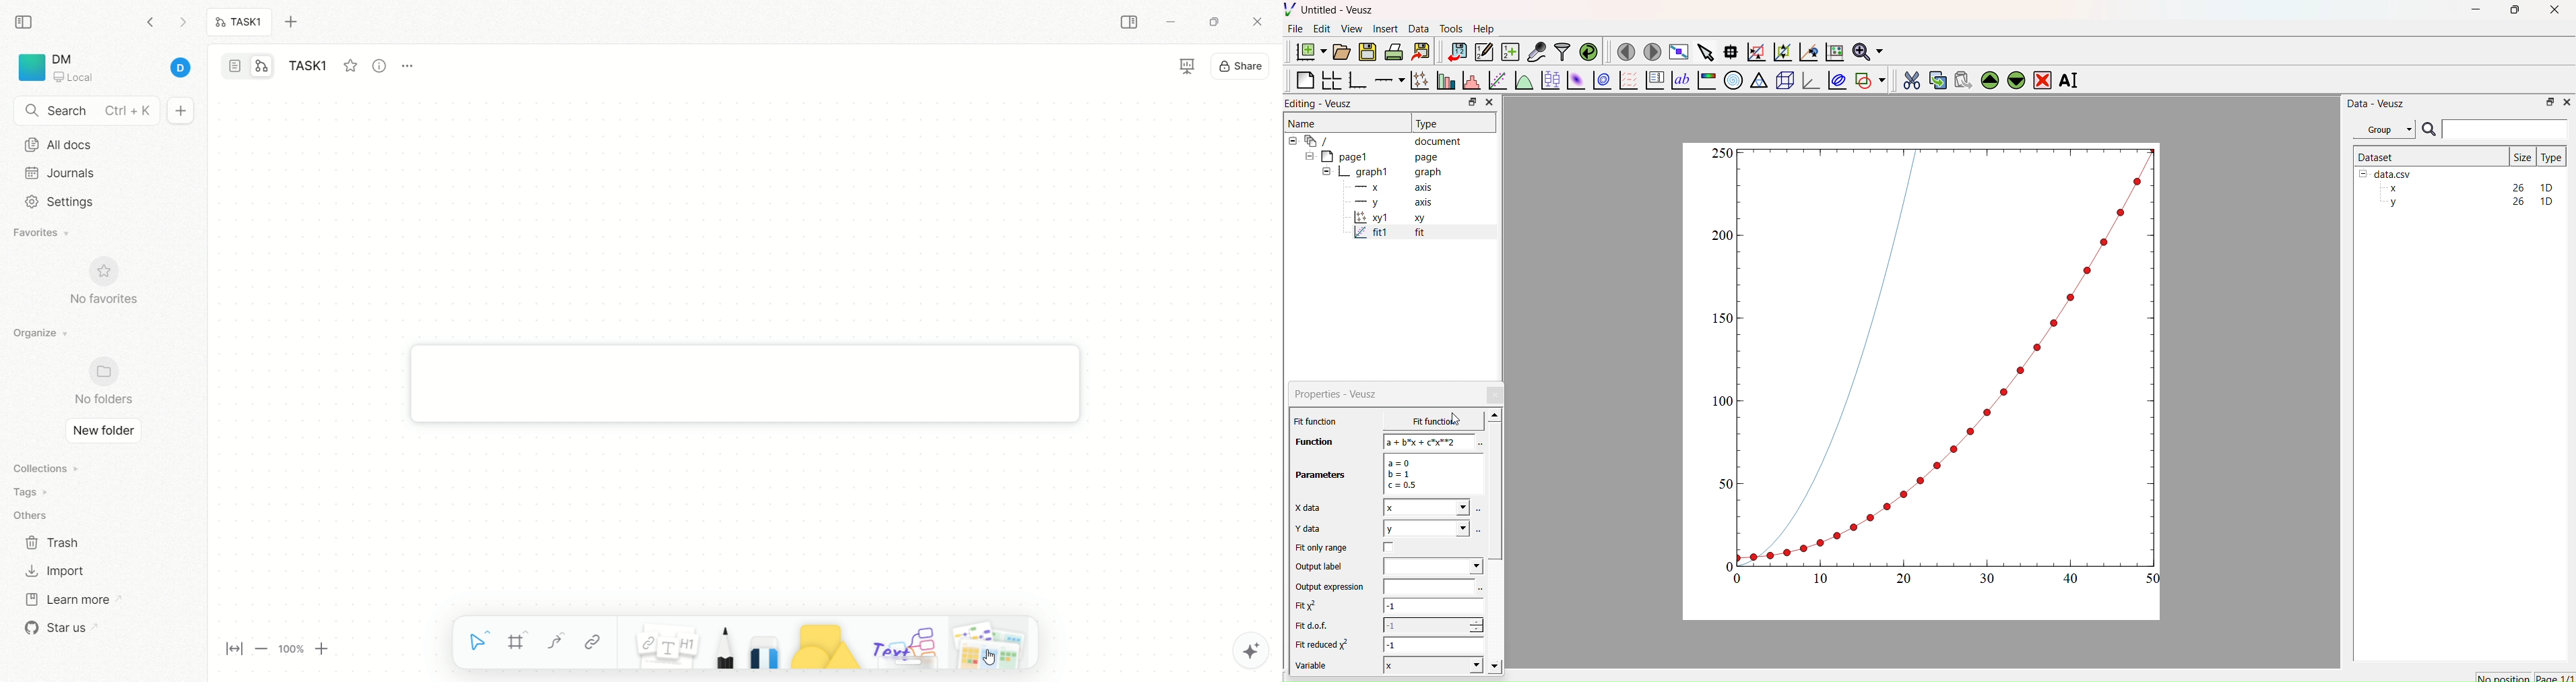 The image size is (2576, 700). Describe the element at coordinates (1679, 80) in the screenshot. I see `Text label` at that location.